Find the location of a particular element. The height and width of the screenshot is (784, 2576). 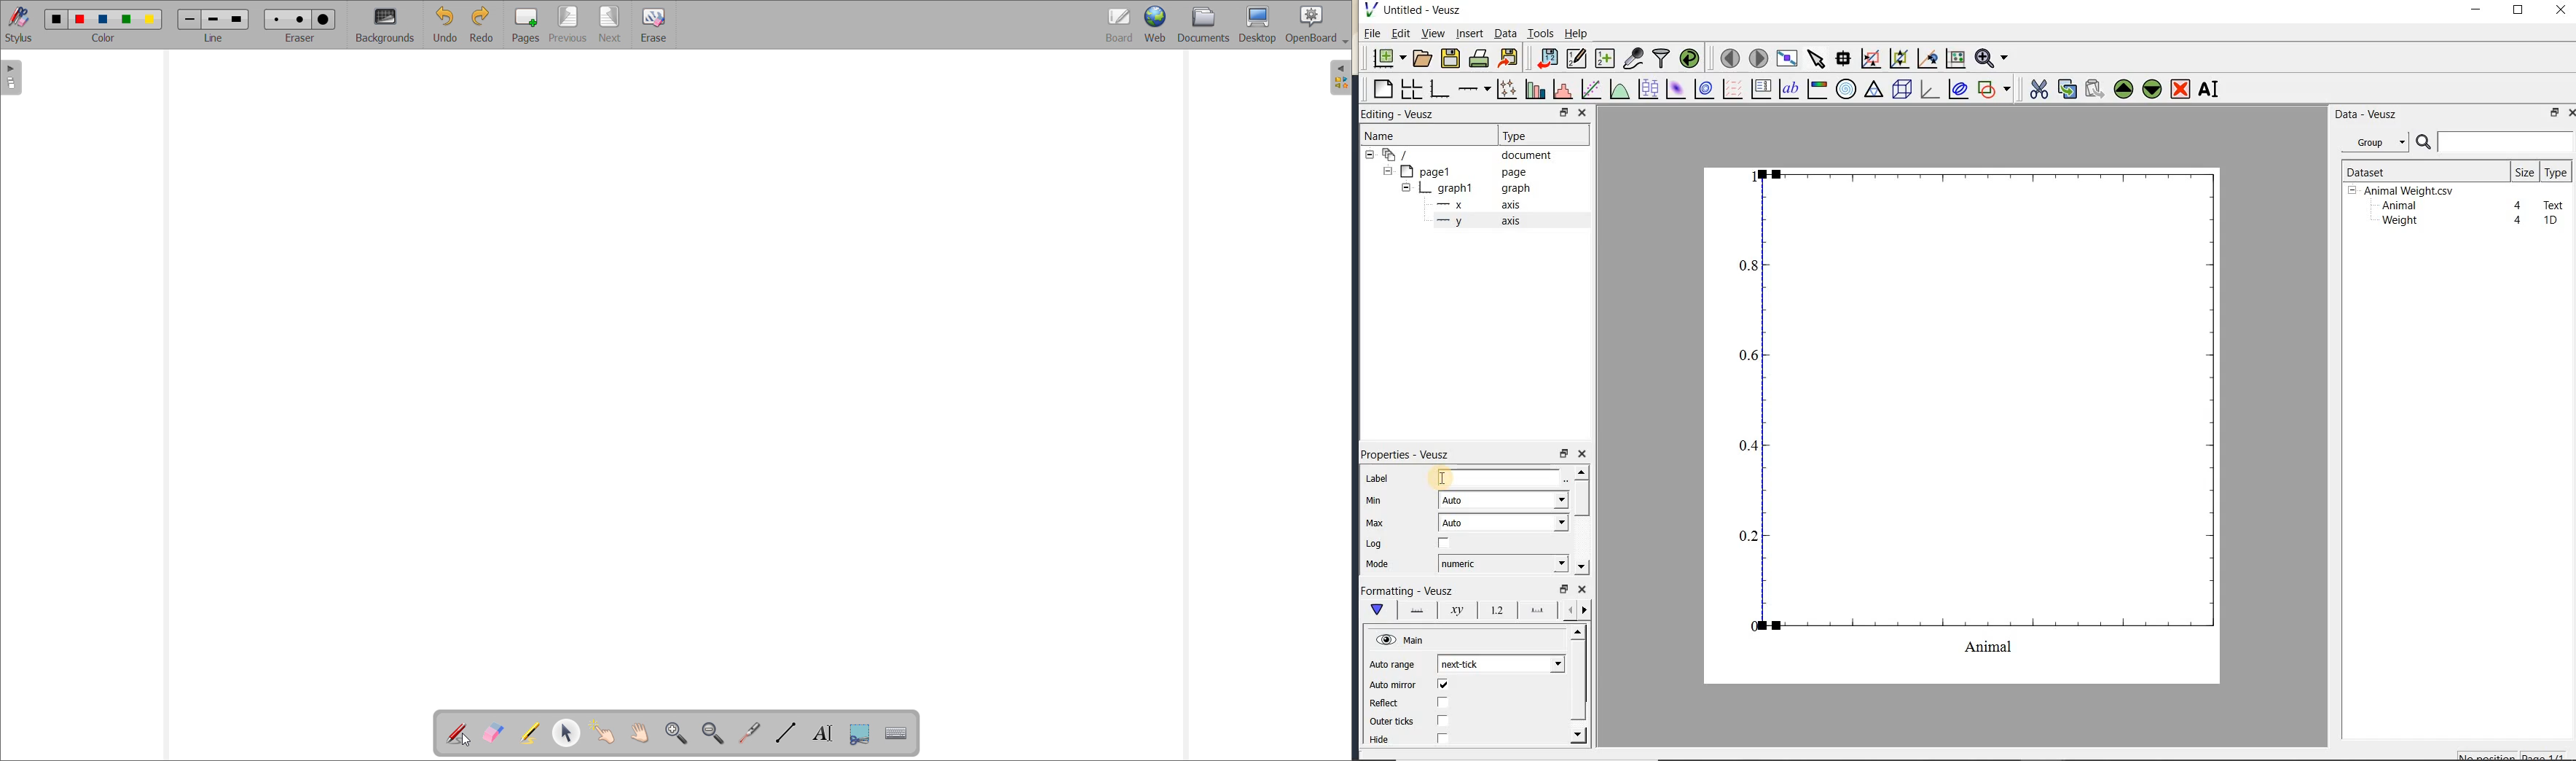

Properties - Veusz is located at coordinates (1410, 454).